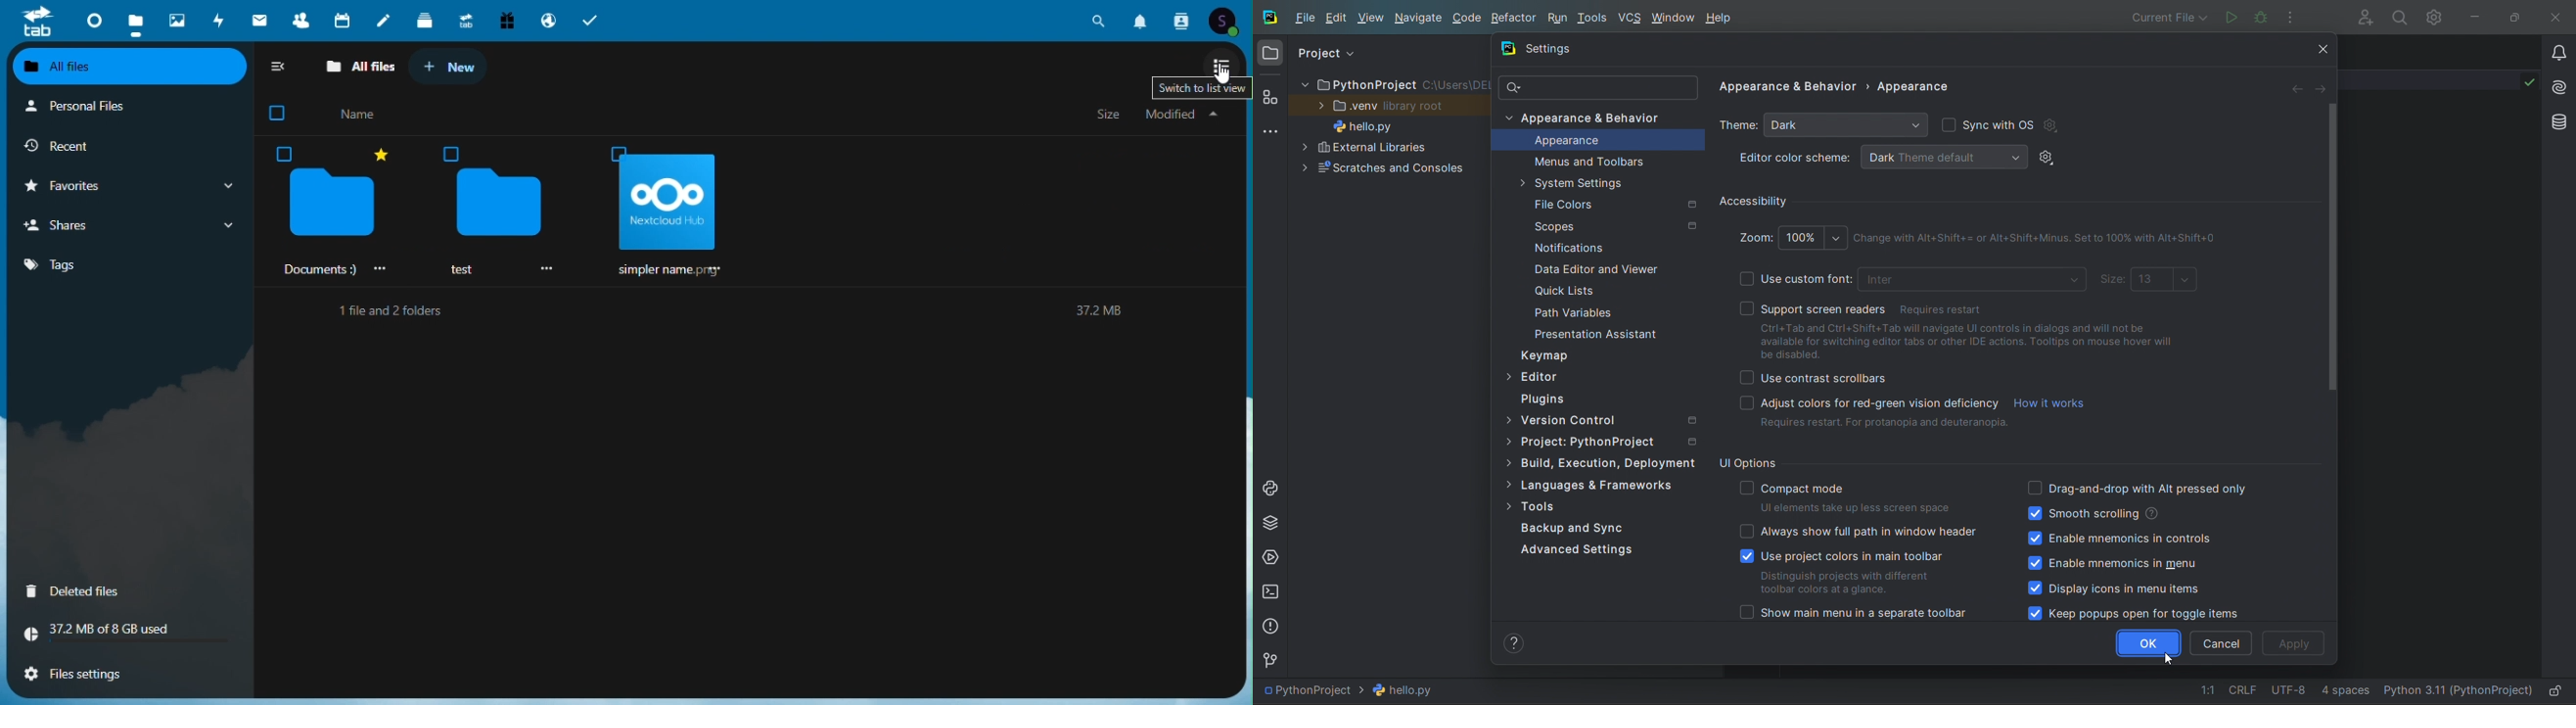 This screenshot has height=728, width=2576. I want to click on files , so click(137, 19).